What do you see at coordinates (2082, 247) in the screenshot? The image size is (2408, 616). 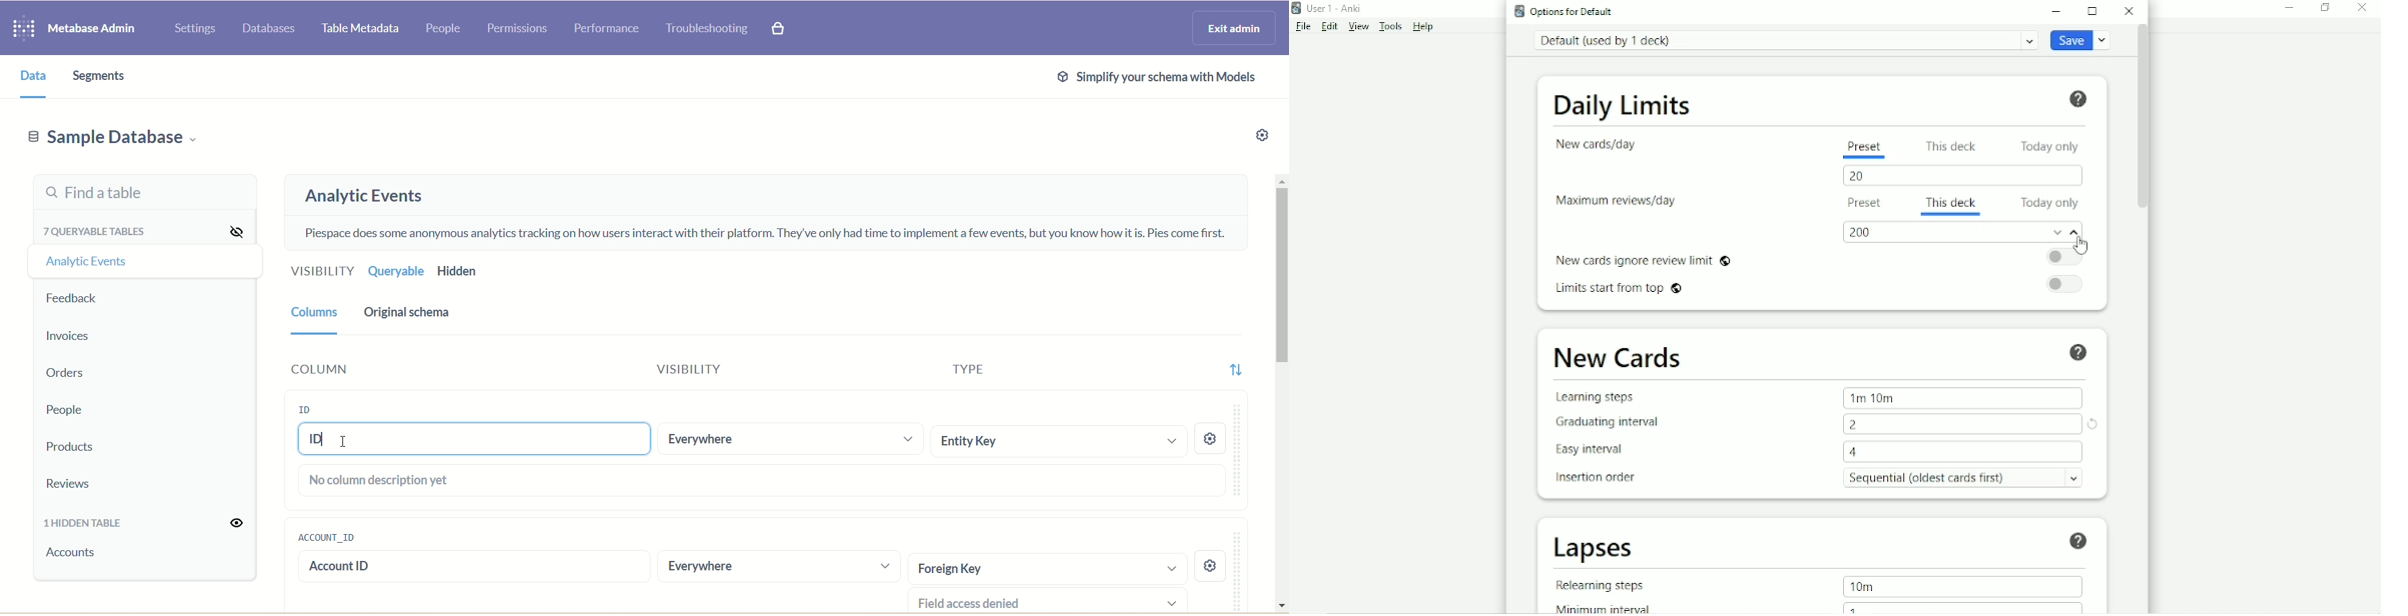 I see `Cursor` at bounding box center [2082, 247].